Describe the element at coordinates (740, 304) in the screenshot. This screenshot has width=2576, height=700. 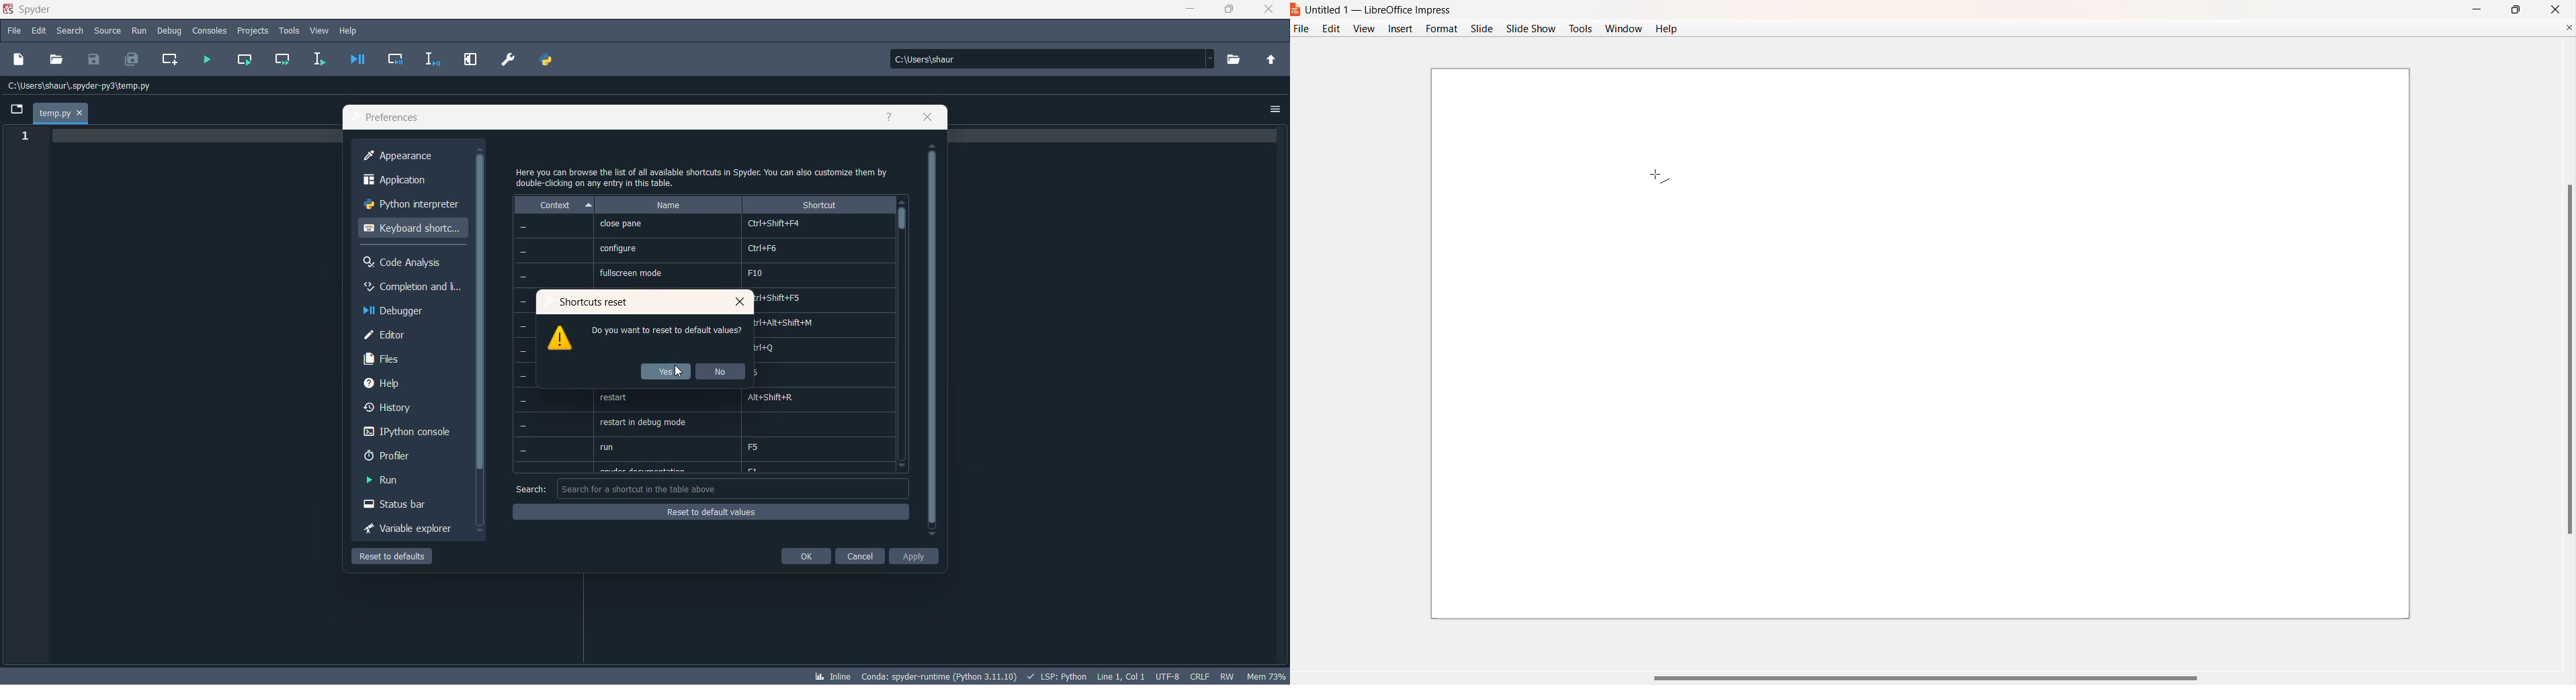
I see `close` at that location.